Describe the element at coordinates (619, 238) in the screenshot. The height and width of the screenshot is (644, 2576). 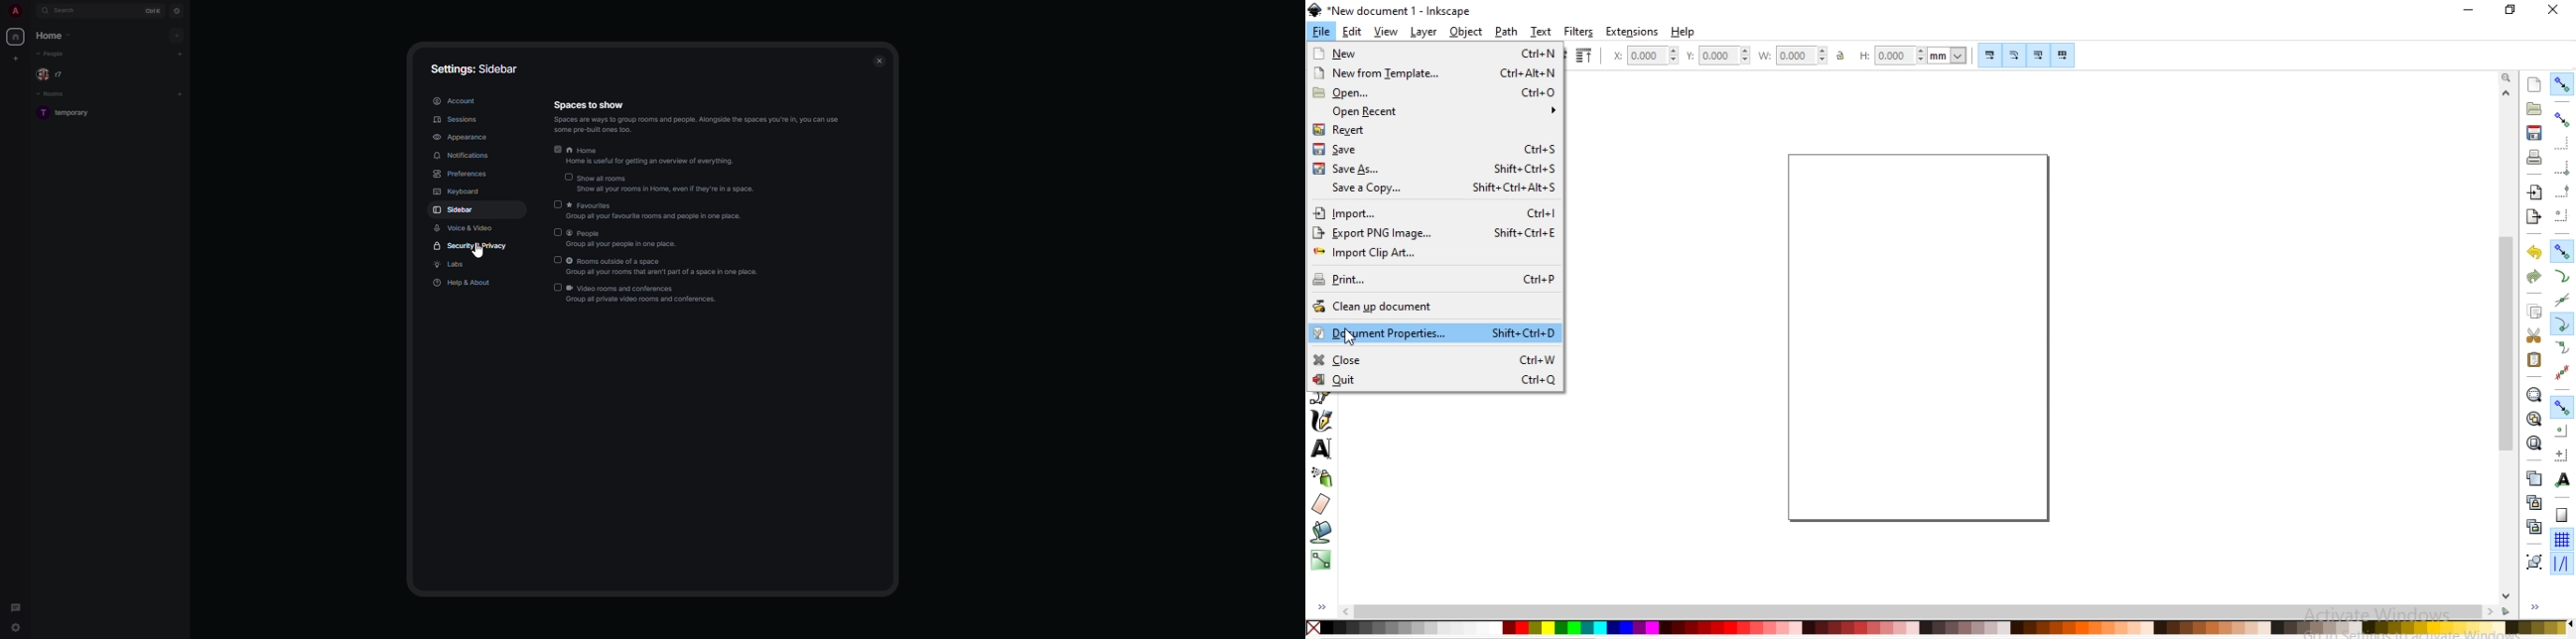
I see `people` at that location.